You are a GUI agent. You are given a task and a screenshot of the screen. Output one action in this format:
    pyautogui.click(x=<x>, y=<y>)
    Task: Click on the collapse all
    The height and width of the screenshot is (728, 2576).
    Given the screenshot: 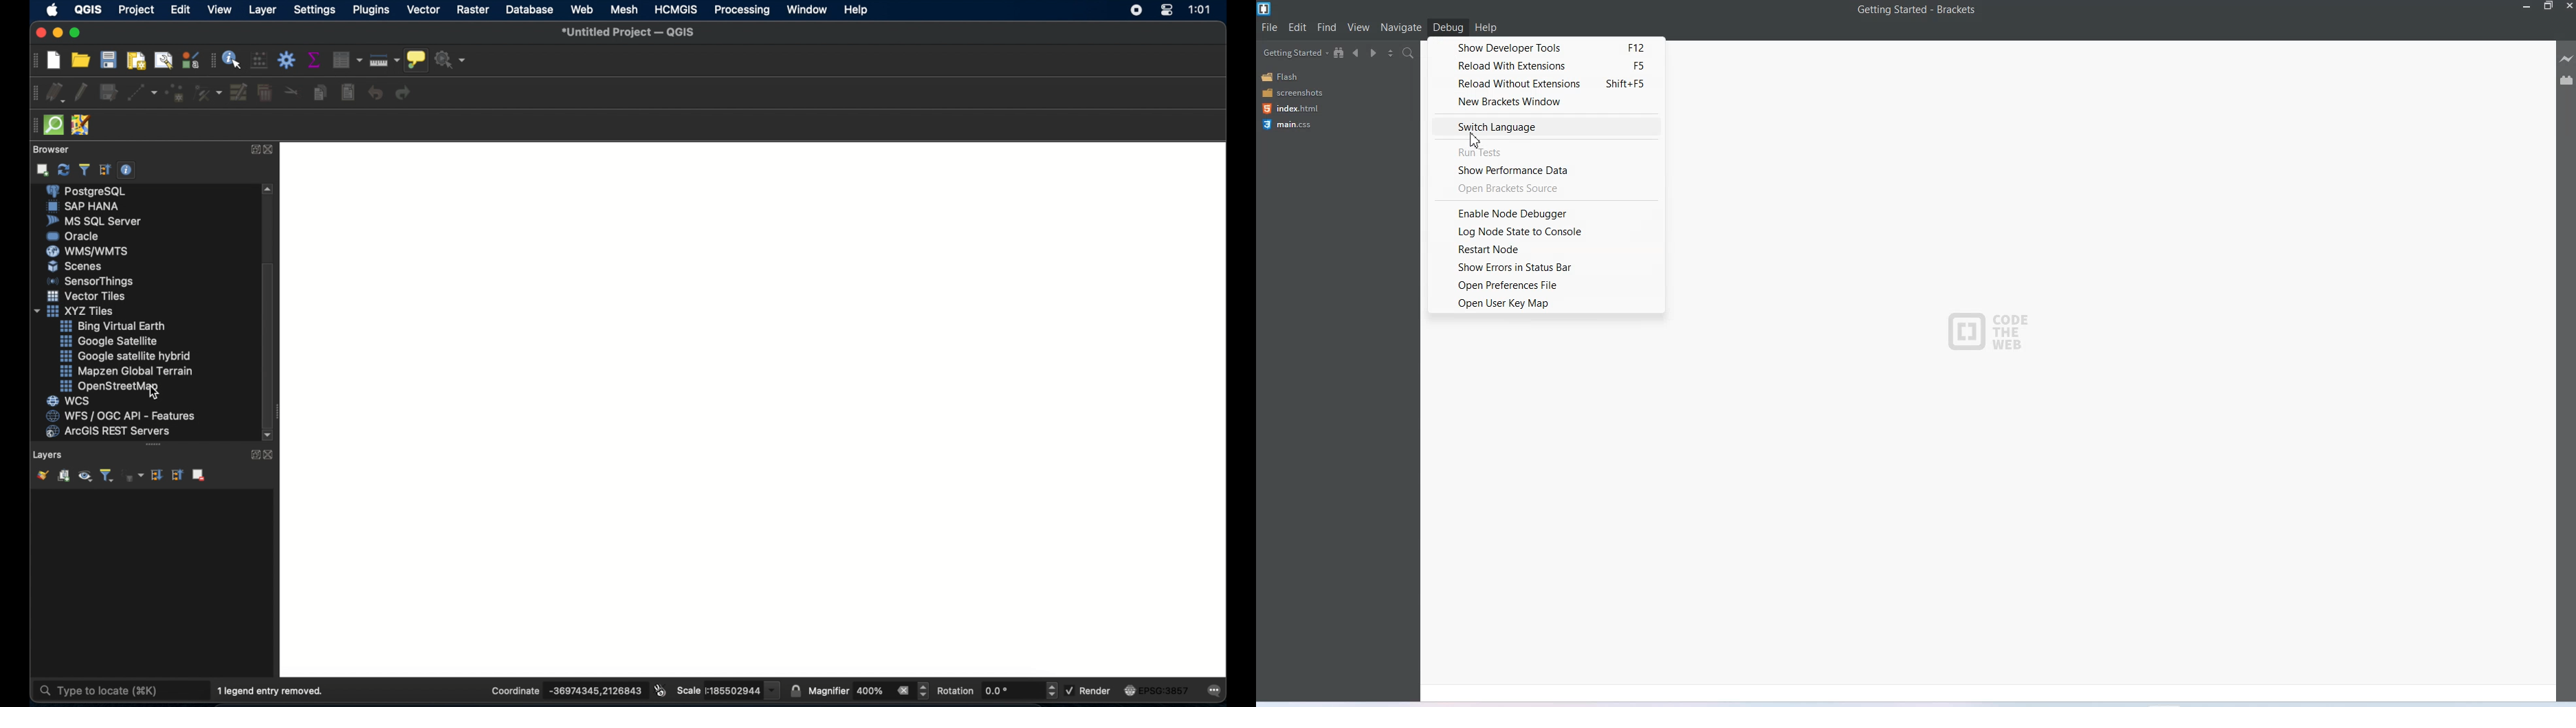 What is the action you would take?
    pyautogui.click(x=177, y=475)
    